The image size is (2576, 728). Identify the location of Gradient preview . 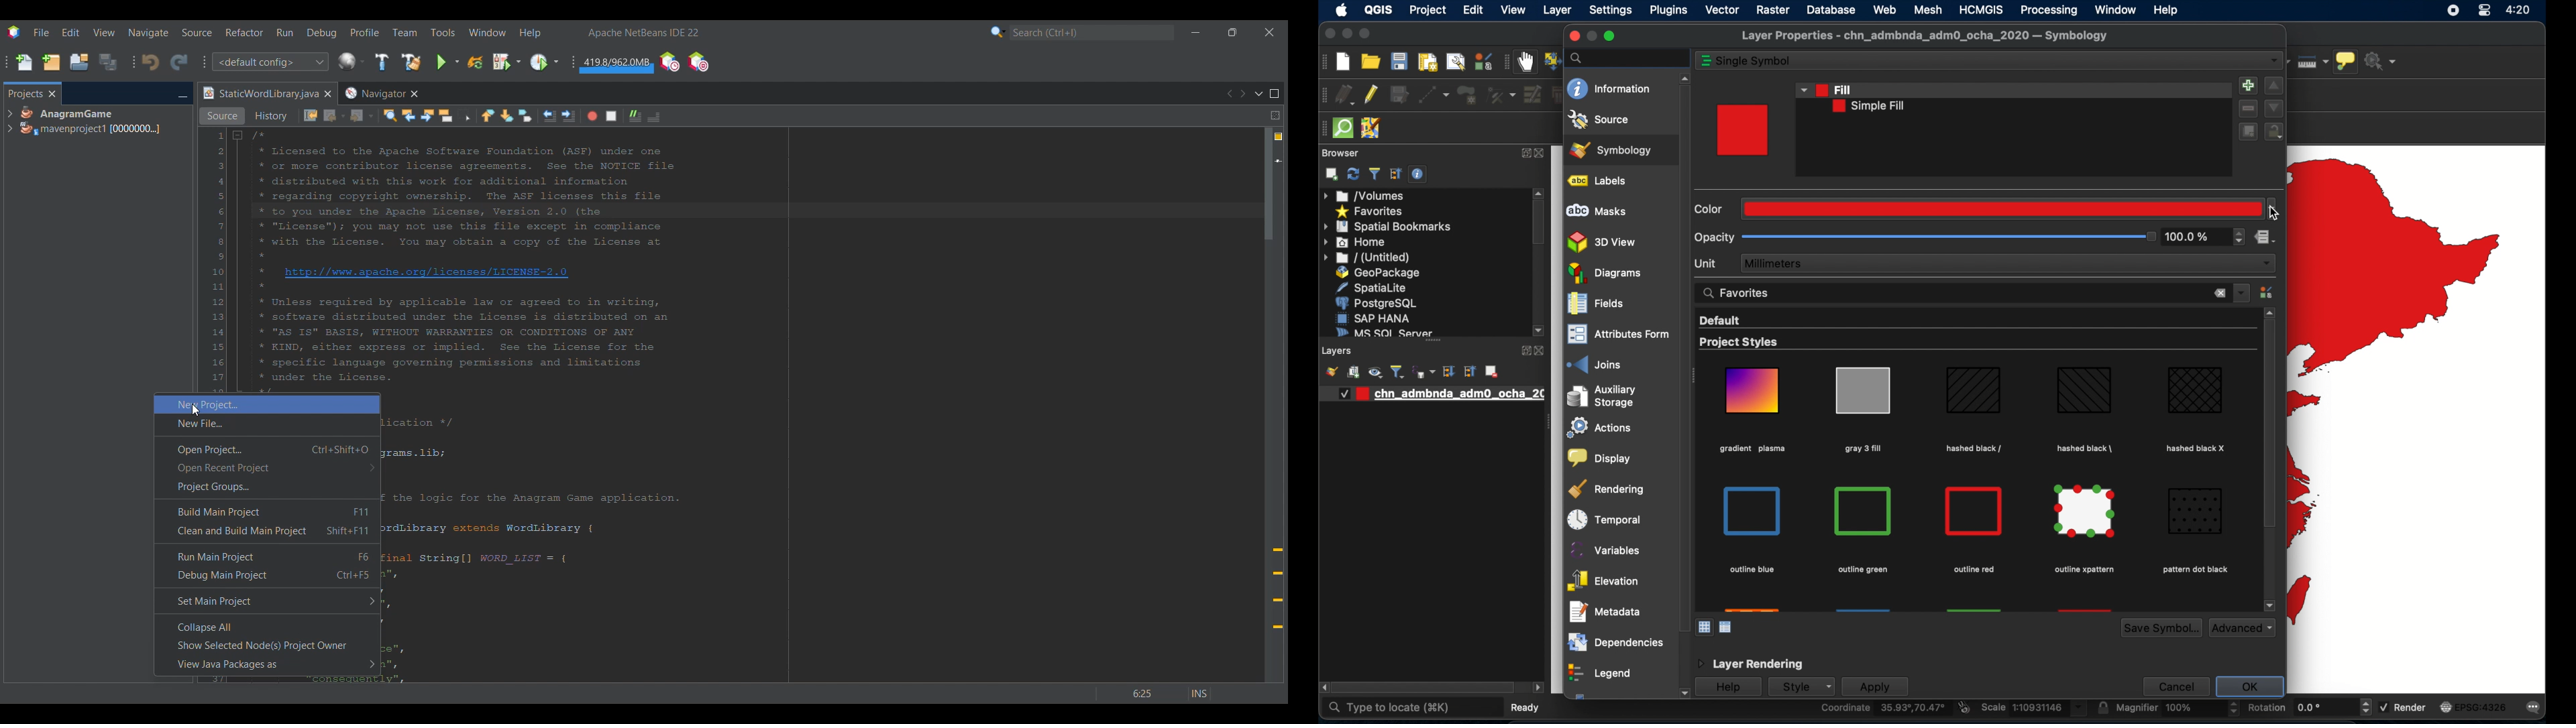
(1974, 511).